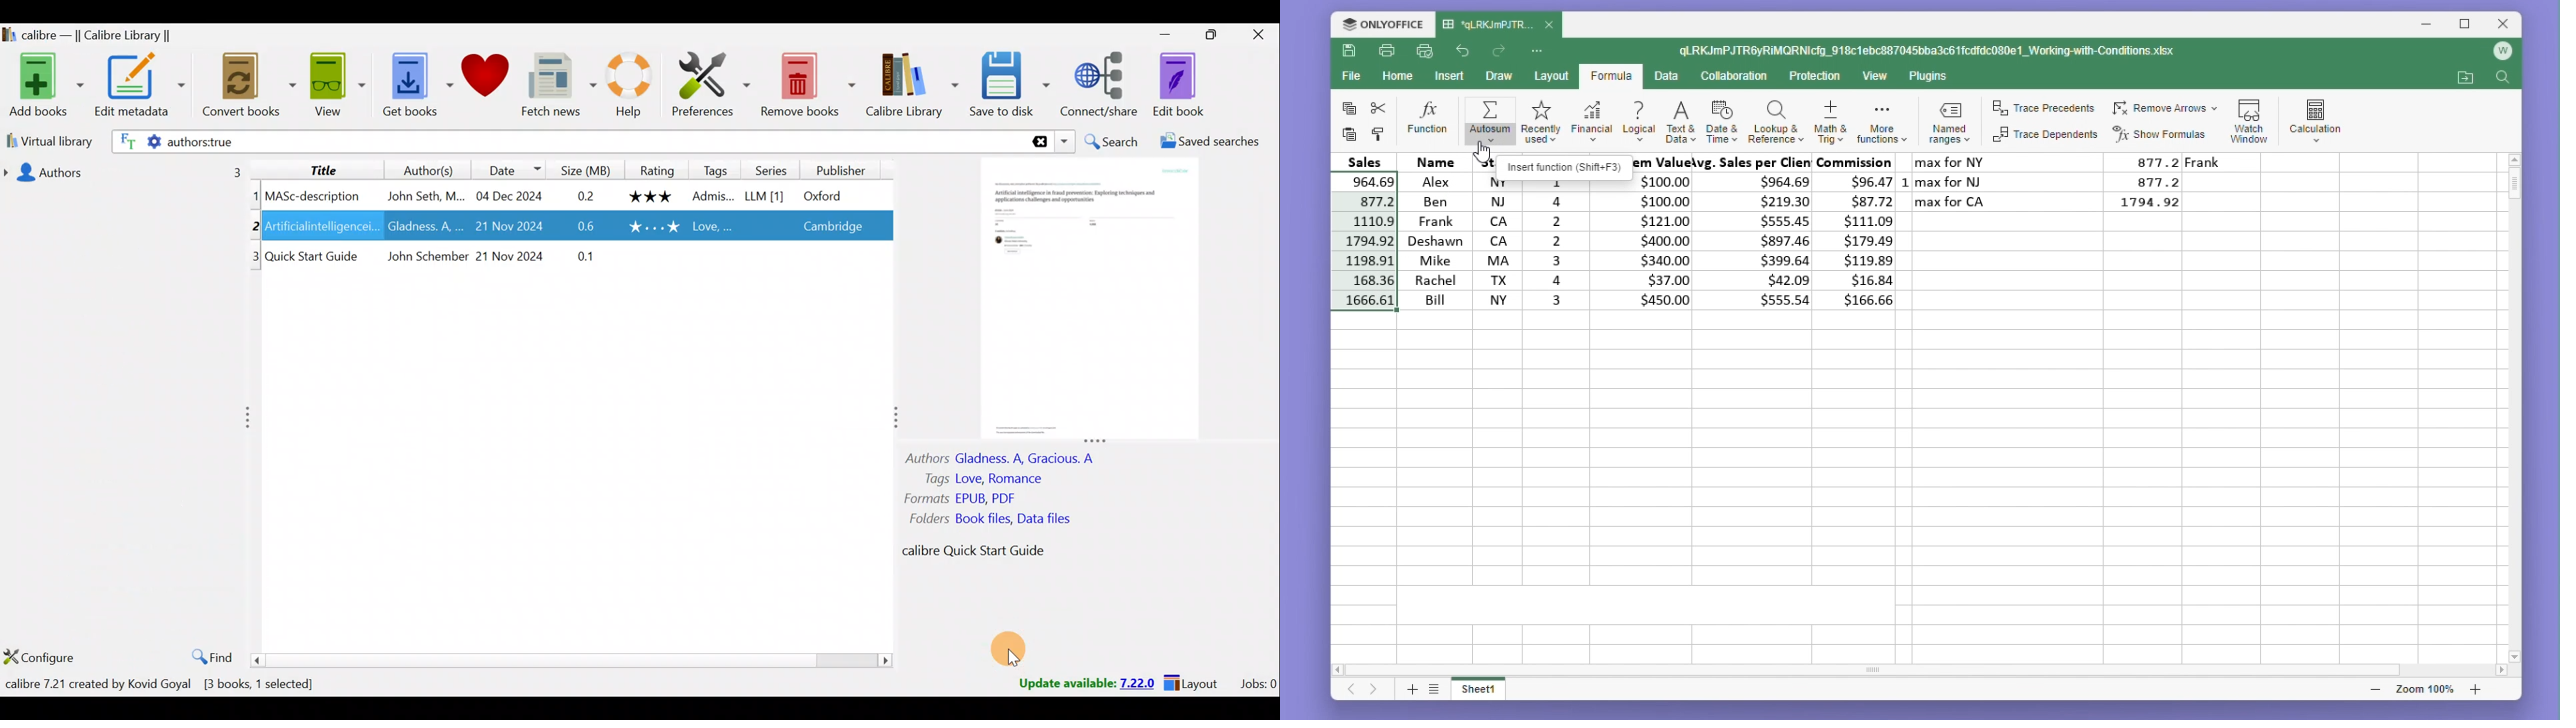 The height and width of the screenshot is (728, 2576). What do you see at coordinates (403, 87) in the screenshot?
I see `Get books` at bounding box center [403, 87].